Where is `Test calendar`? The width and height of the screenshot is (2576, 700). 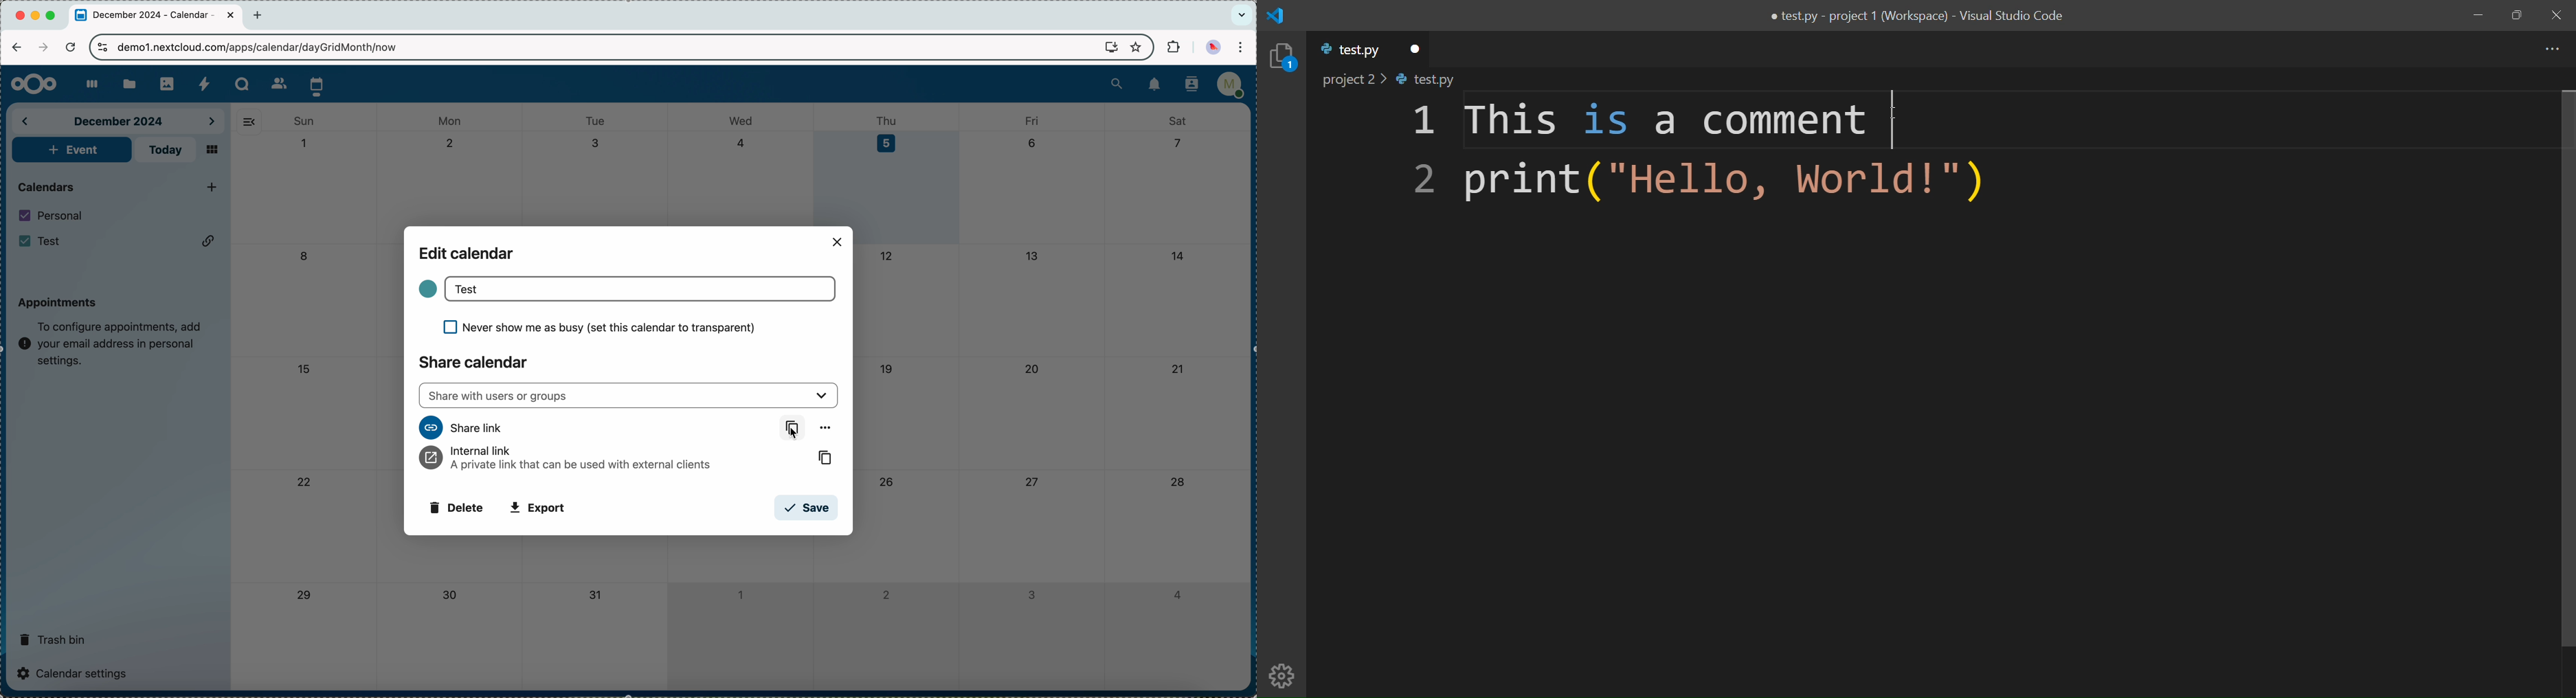
Test calendar is located at coordinates (119, 241).